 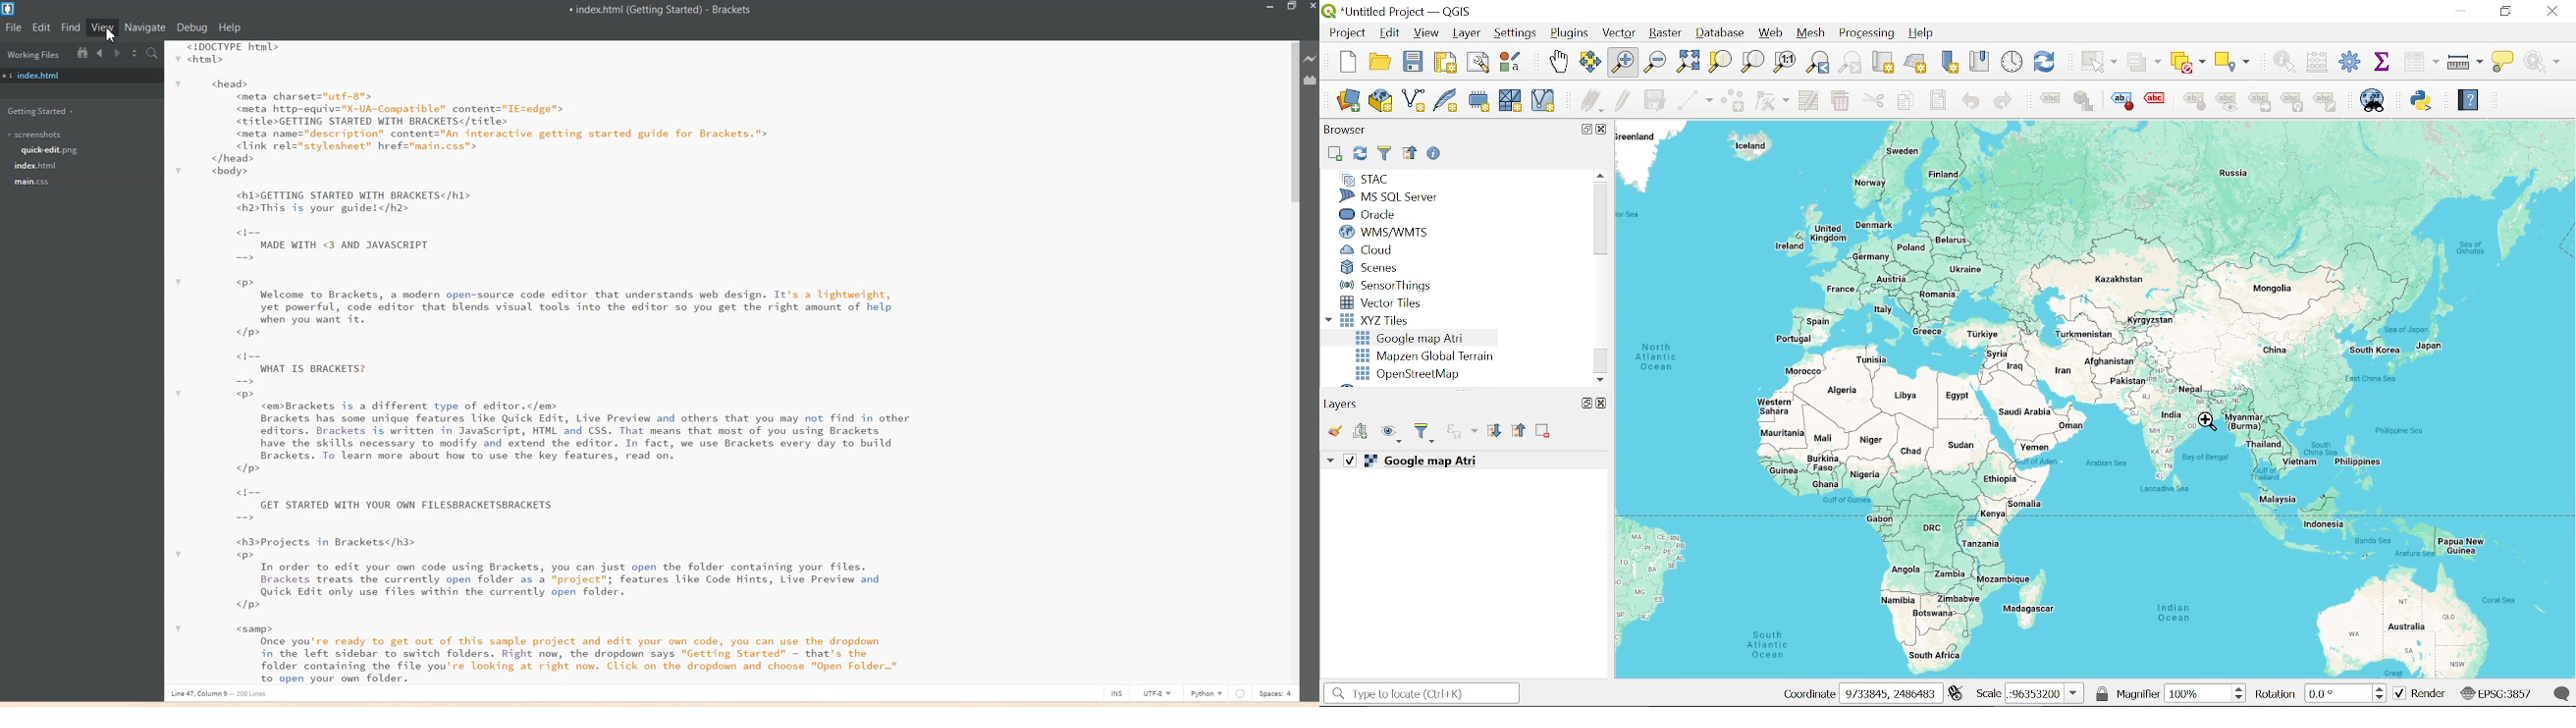 What do you see at coordinates (1583, 403) in the screenshot?
I see `Restore down` at bounding box center [1583, 403].